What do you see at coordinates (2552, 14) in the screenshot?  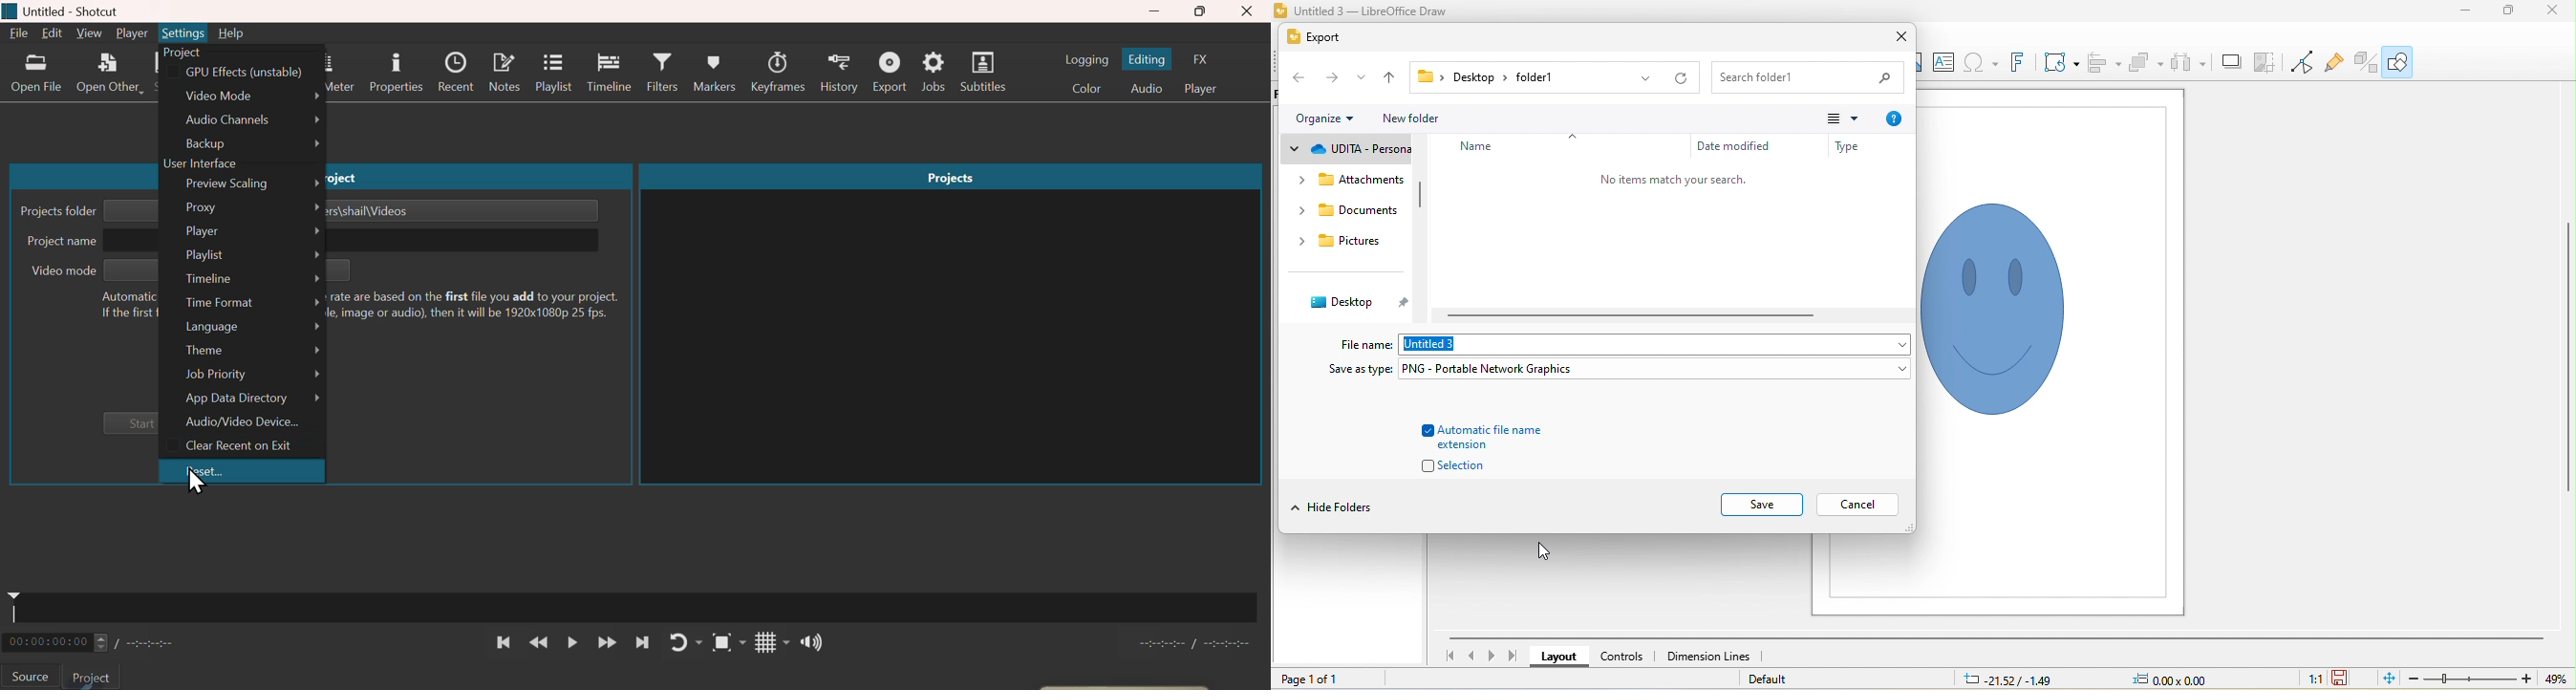 I see `close` at bounding box center [2552, 14].